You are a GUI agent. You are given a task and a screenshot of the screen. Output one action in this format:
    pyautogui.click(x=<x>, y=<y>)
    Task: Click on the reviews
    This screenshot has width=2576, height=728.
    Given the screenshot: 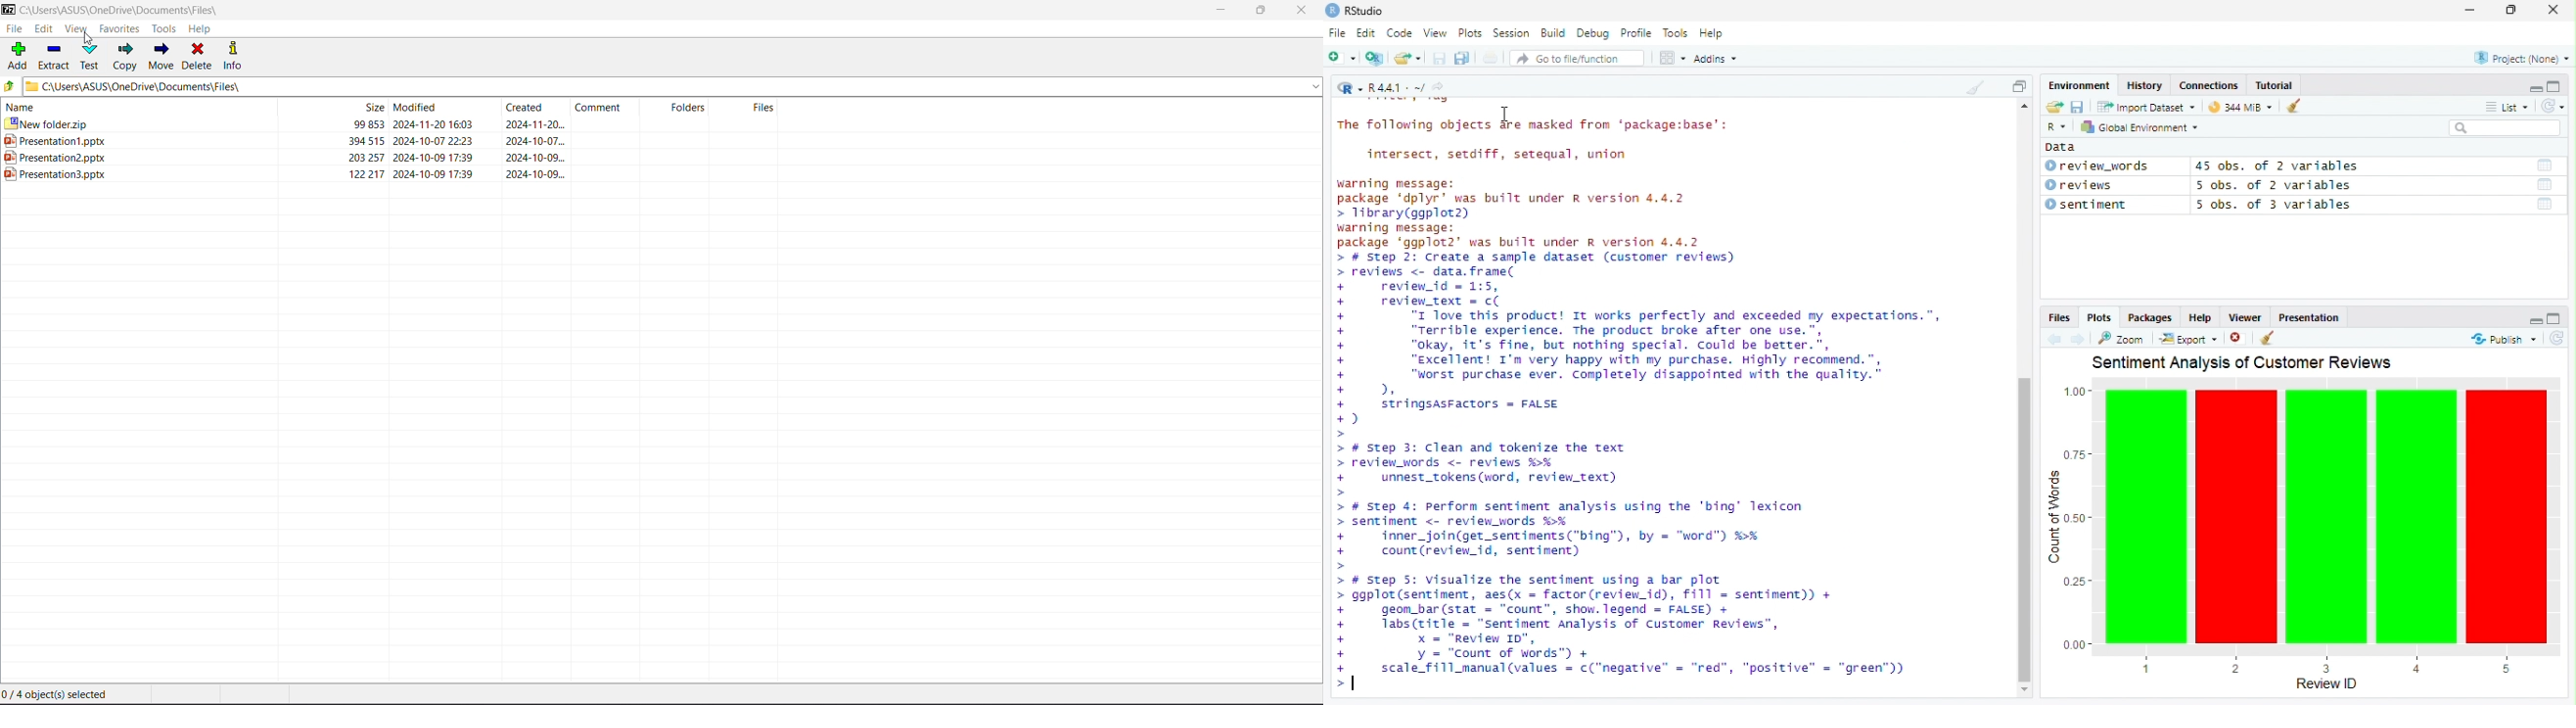 What is the action you would take?
    pyautogui.click(x=2088, y=185)
    